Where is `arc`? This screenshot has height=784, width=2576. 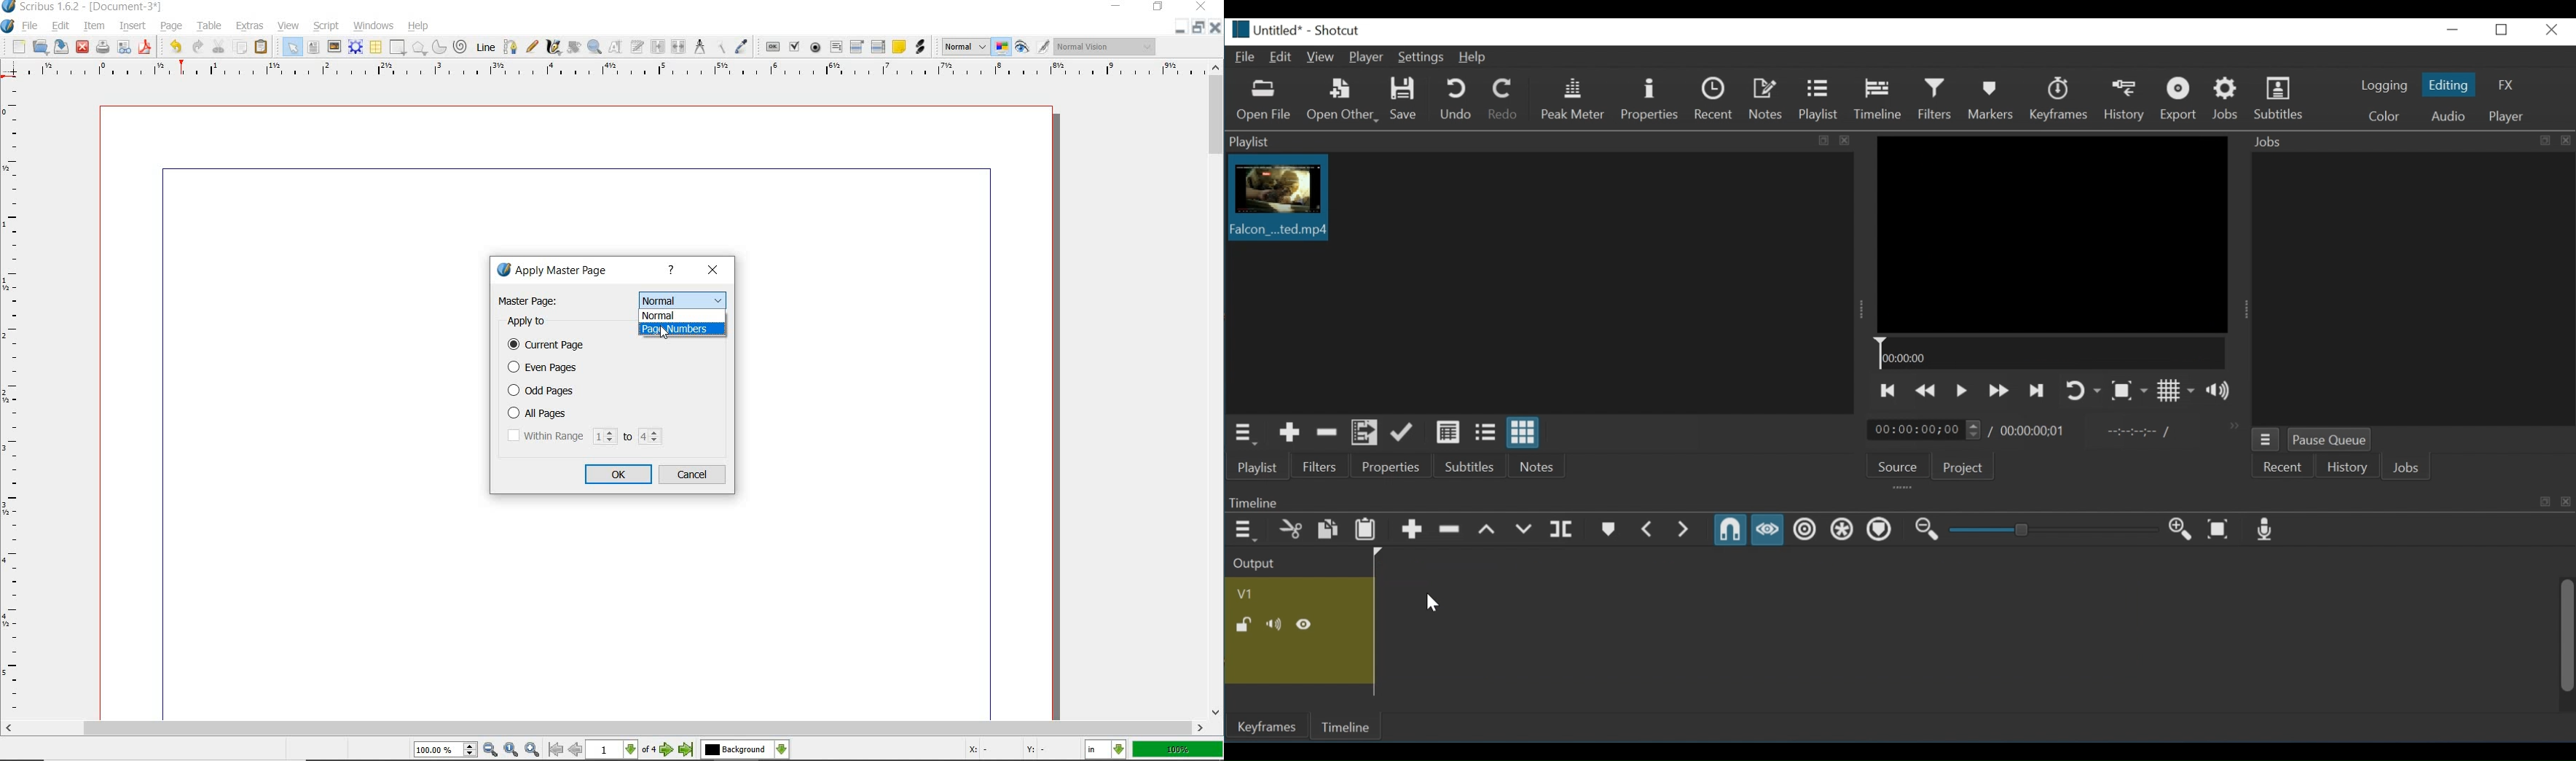
arc is located at coordinates (438, 47).